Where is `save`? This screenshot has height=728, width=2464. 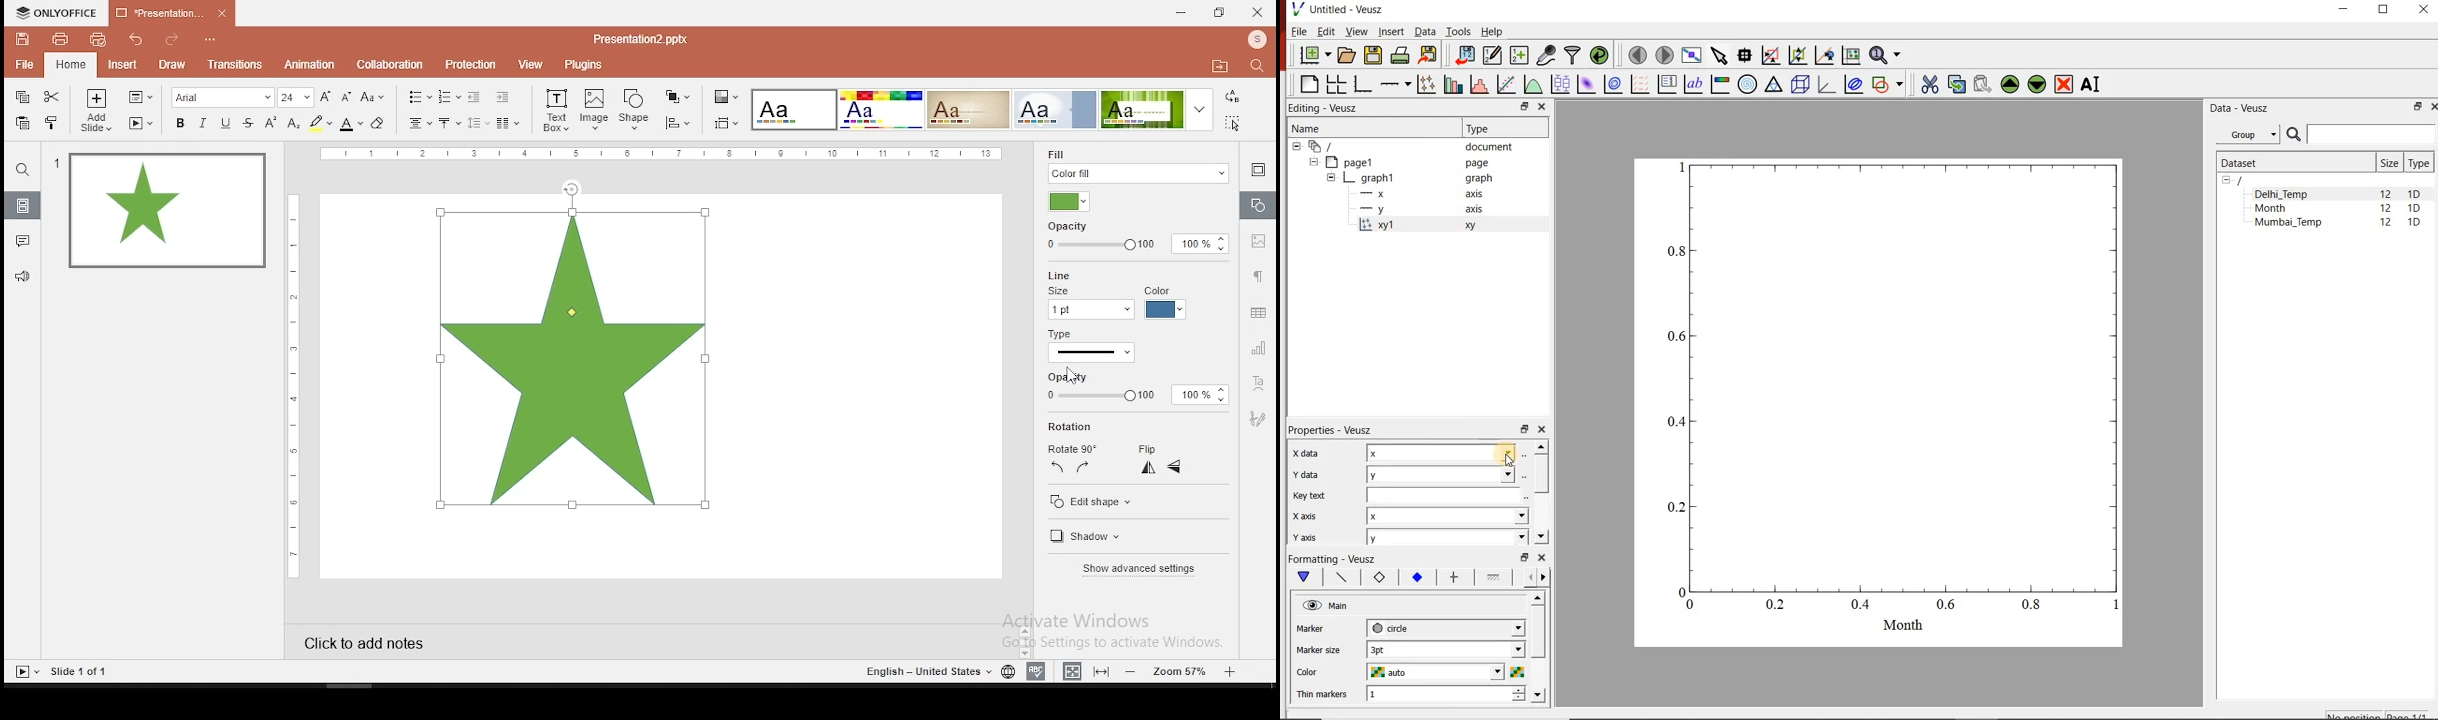 save is located at coordinates (23, 39).